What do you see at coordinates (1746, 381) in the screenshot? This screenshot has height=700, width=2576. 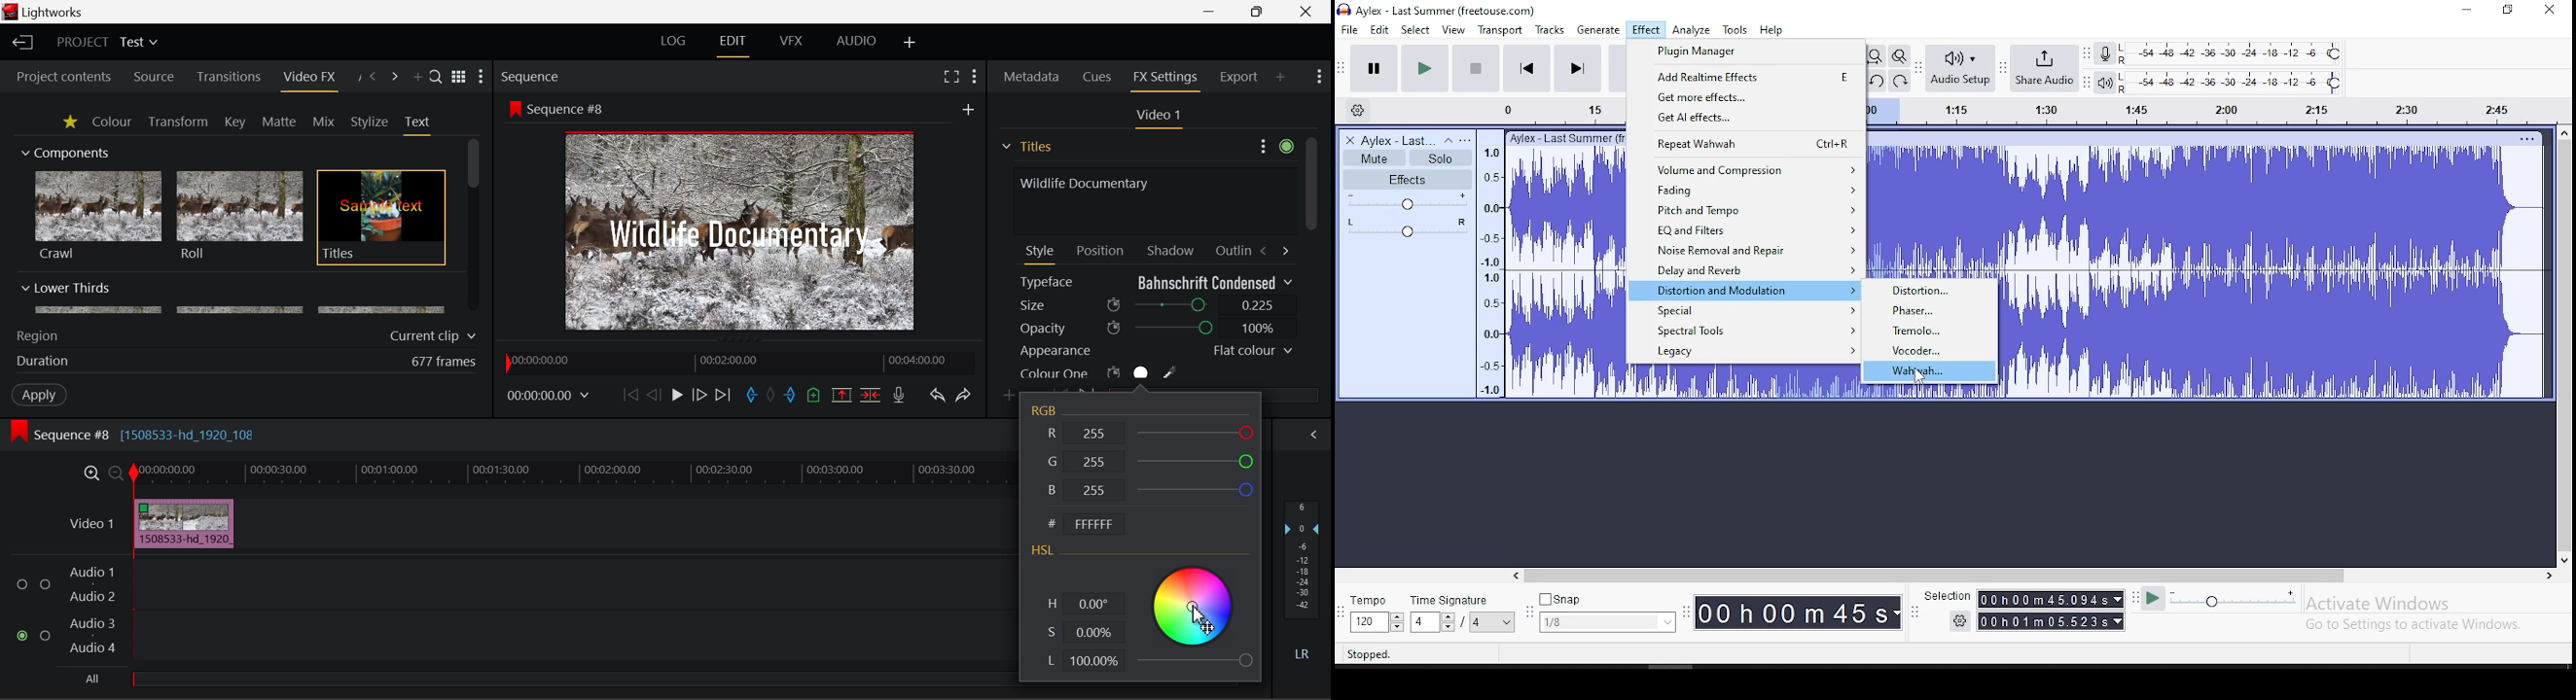 I see `audio track` at bounding box center [1746, 381].